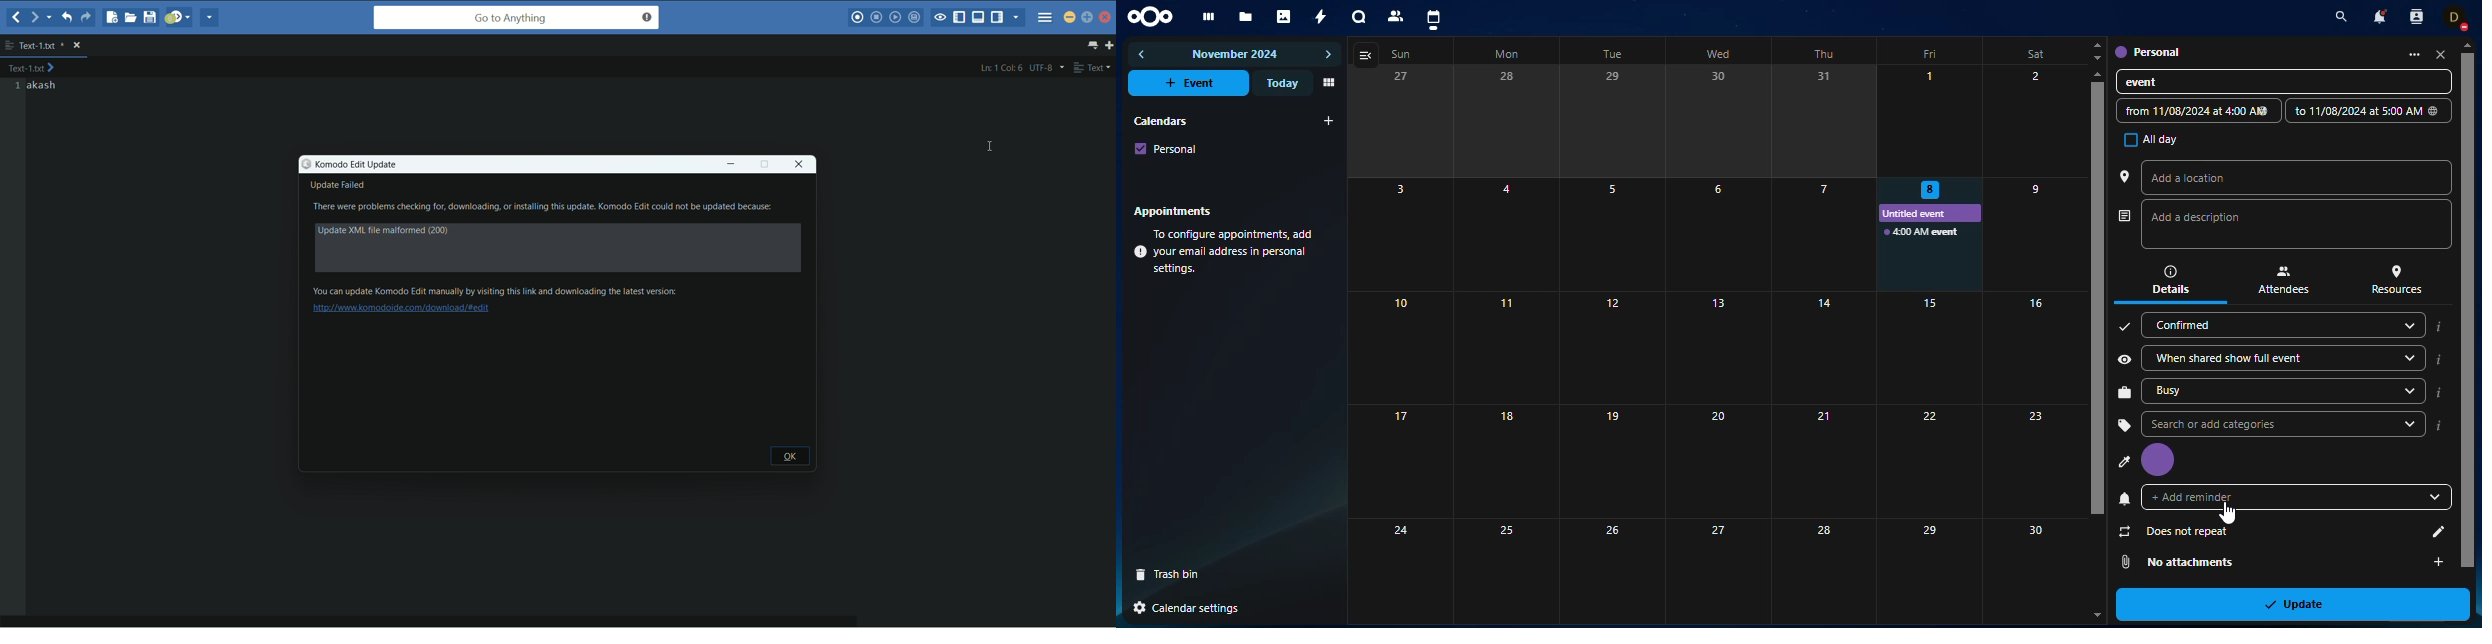  What do you see at coordinates (2097, 299) in the screenshot?
I see `scrollbar` at bounding box center [2097, 299].